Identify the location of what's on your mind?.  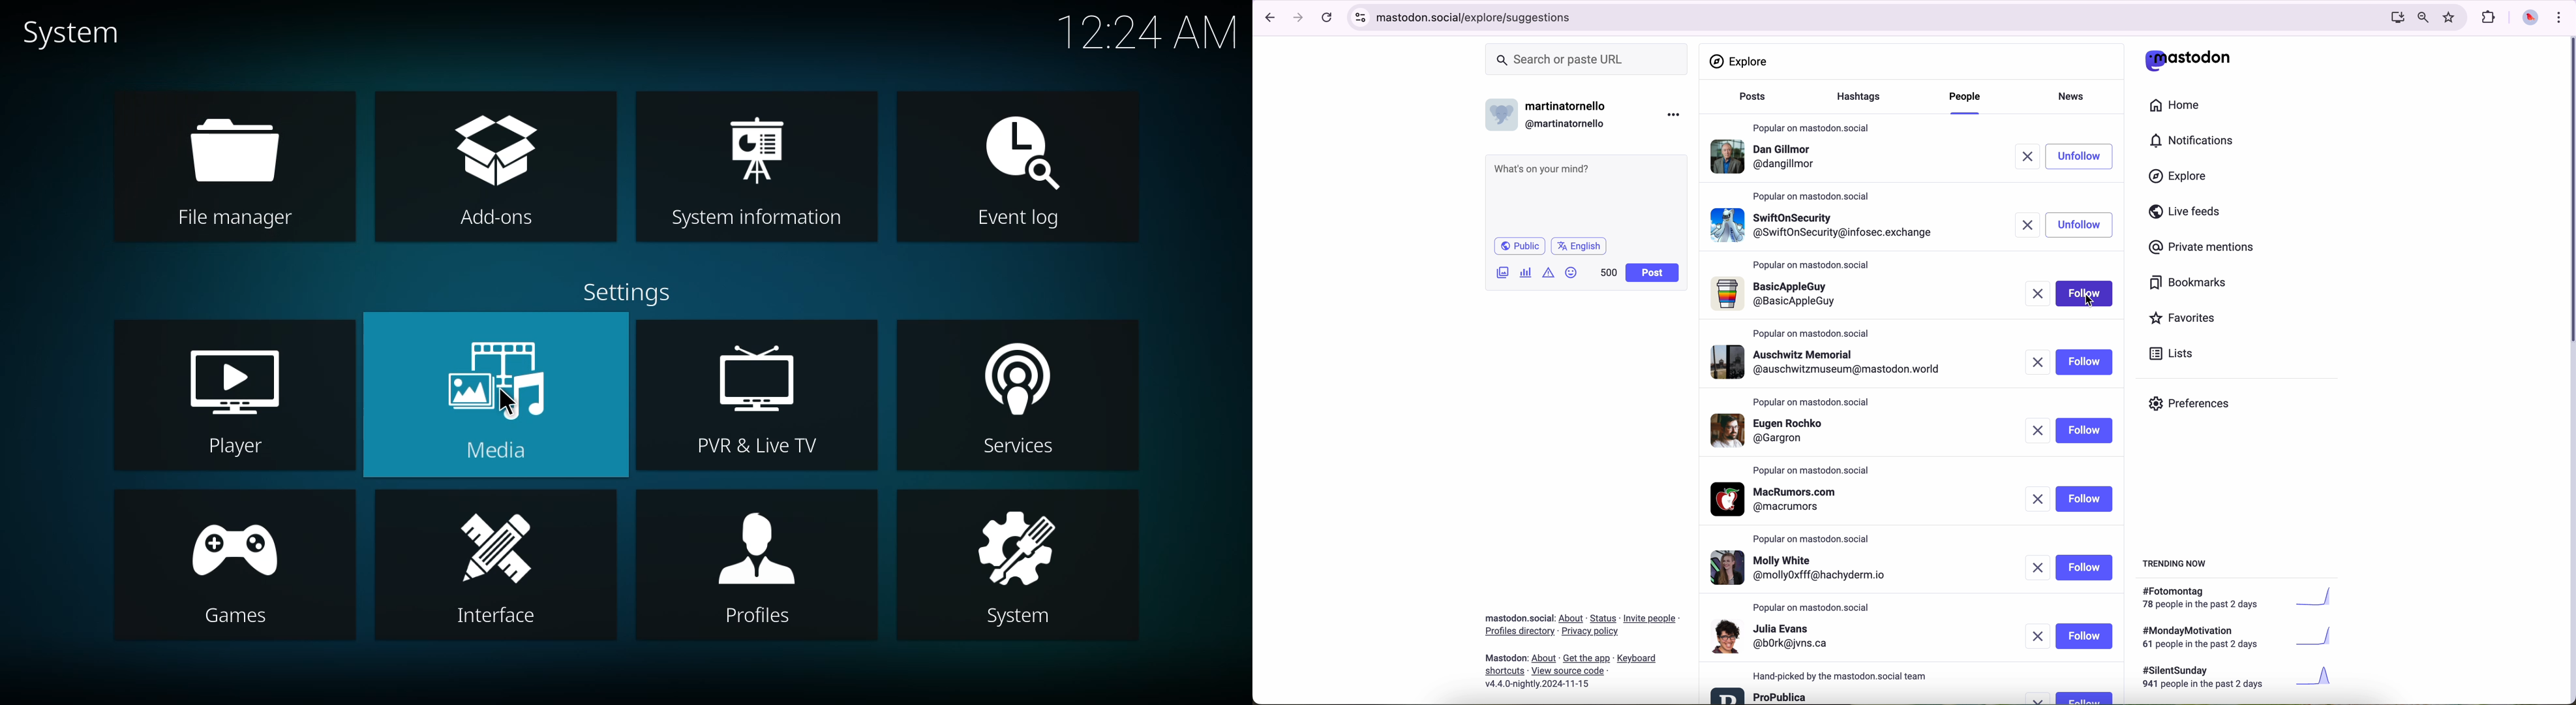
(1585, 194).